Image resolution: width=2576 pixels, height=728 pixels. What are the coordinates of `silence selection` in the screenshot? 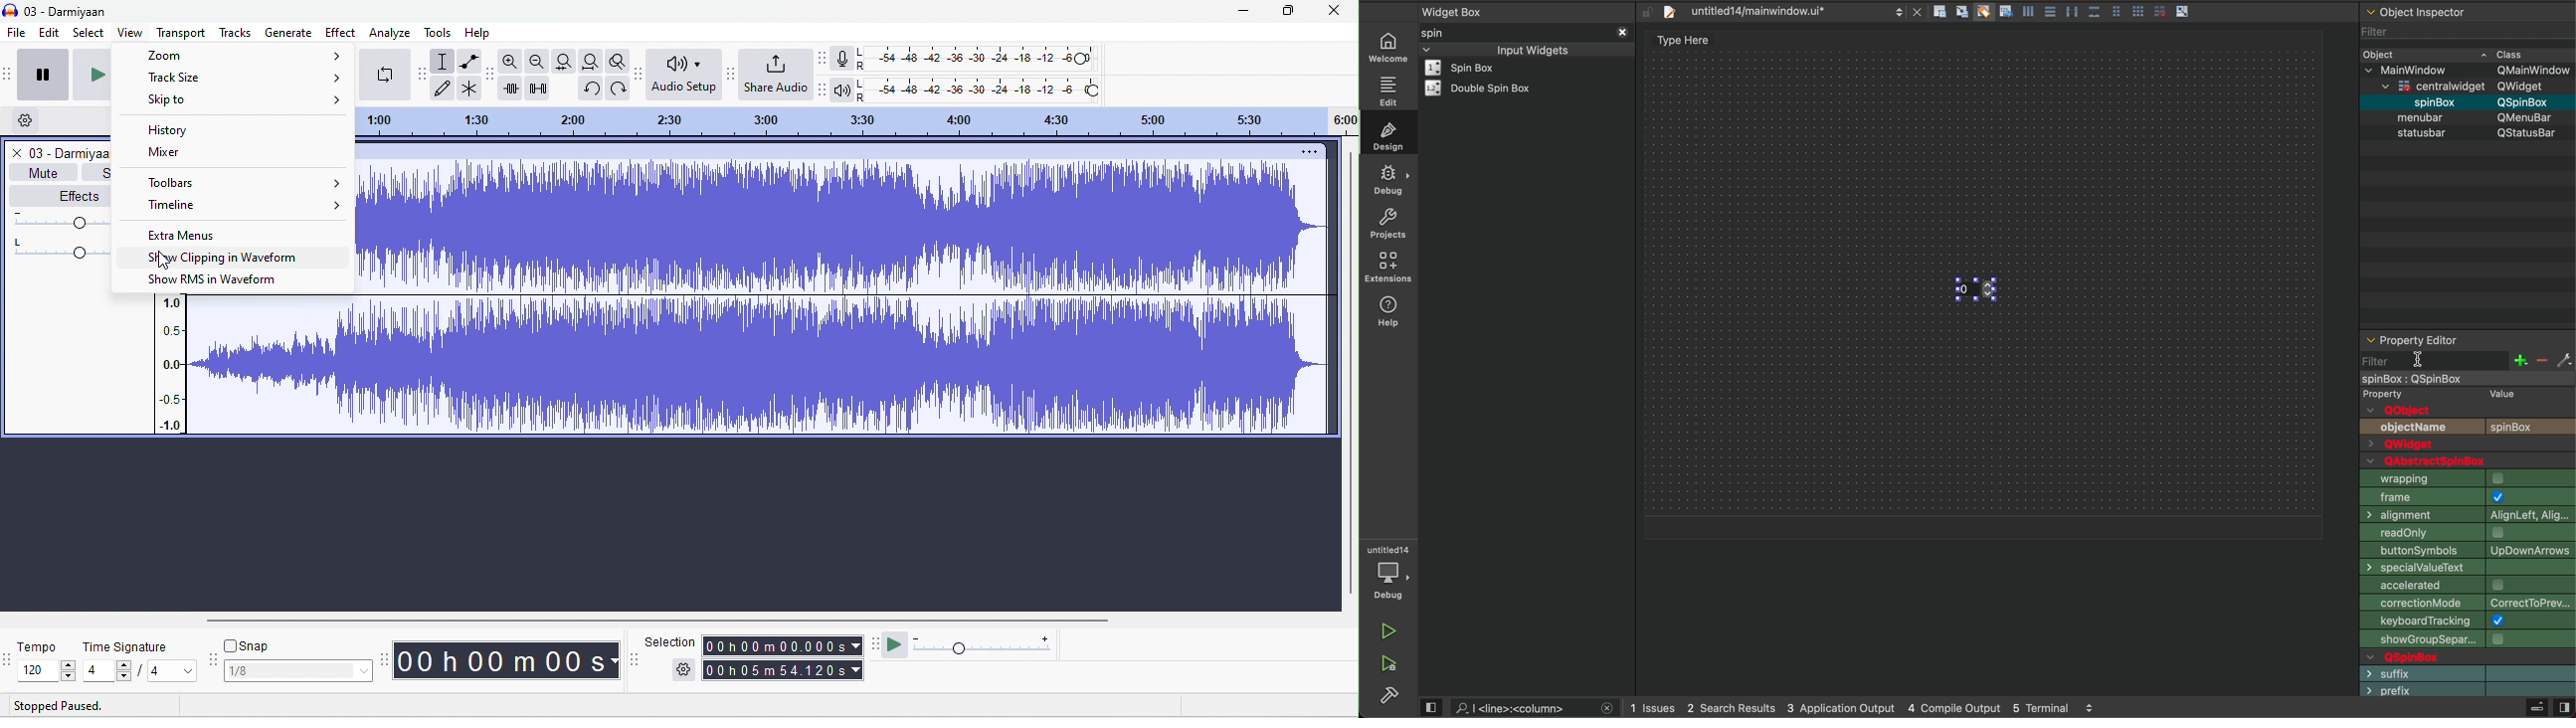 It's located at (541, 90).